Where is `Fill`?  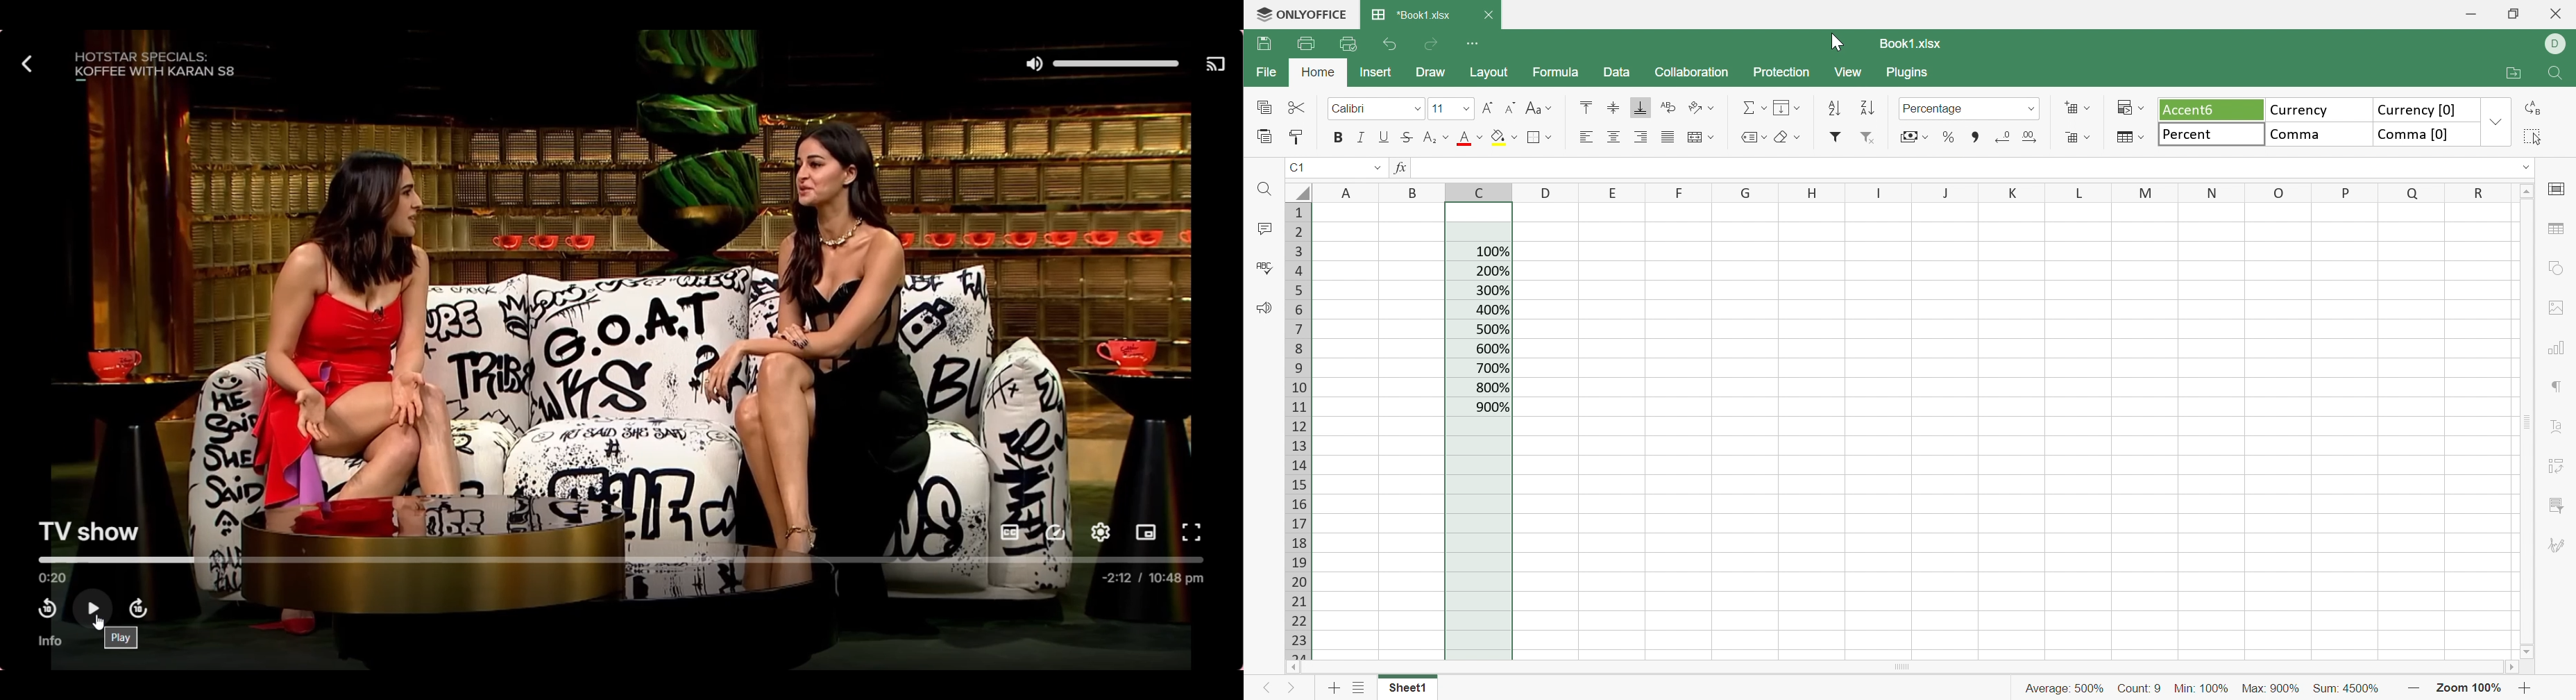
Fill is located at coordinates (1788, 107).